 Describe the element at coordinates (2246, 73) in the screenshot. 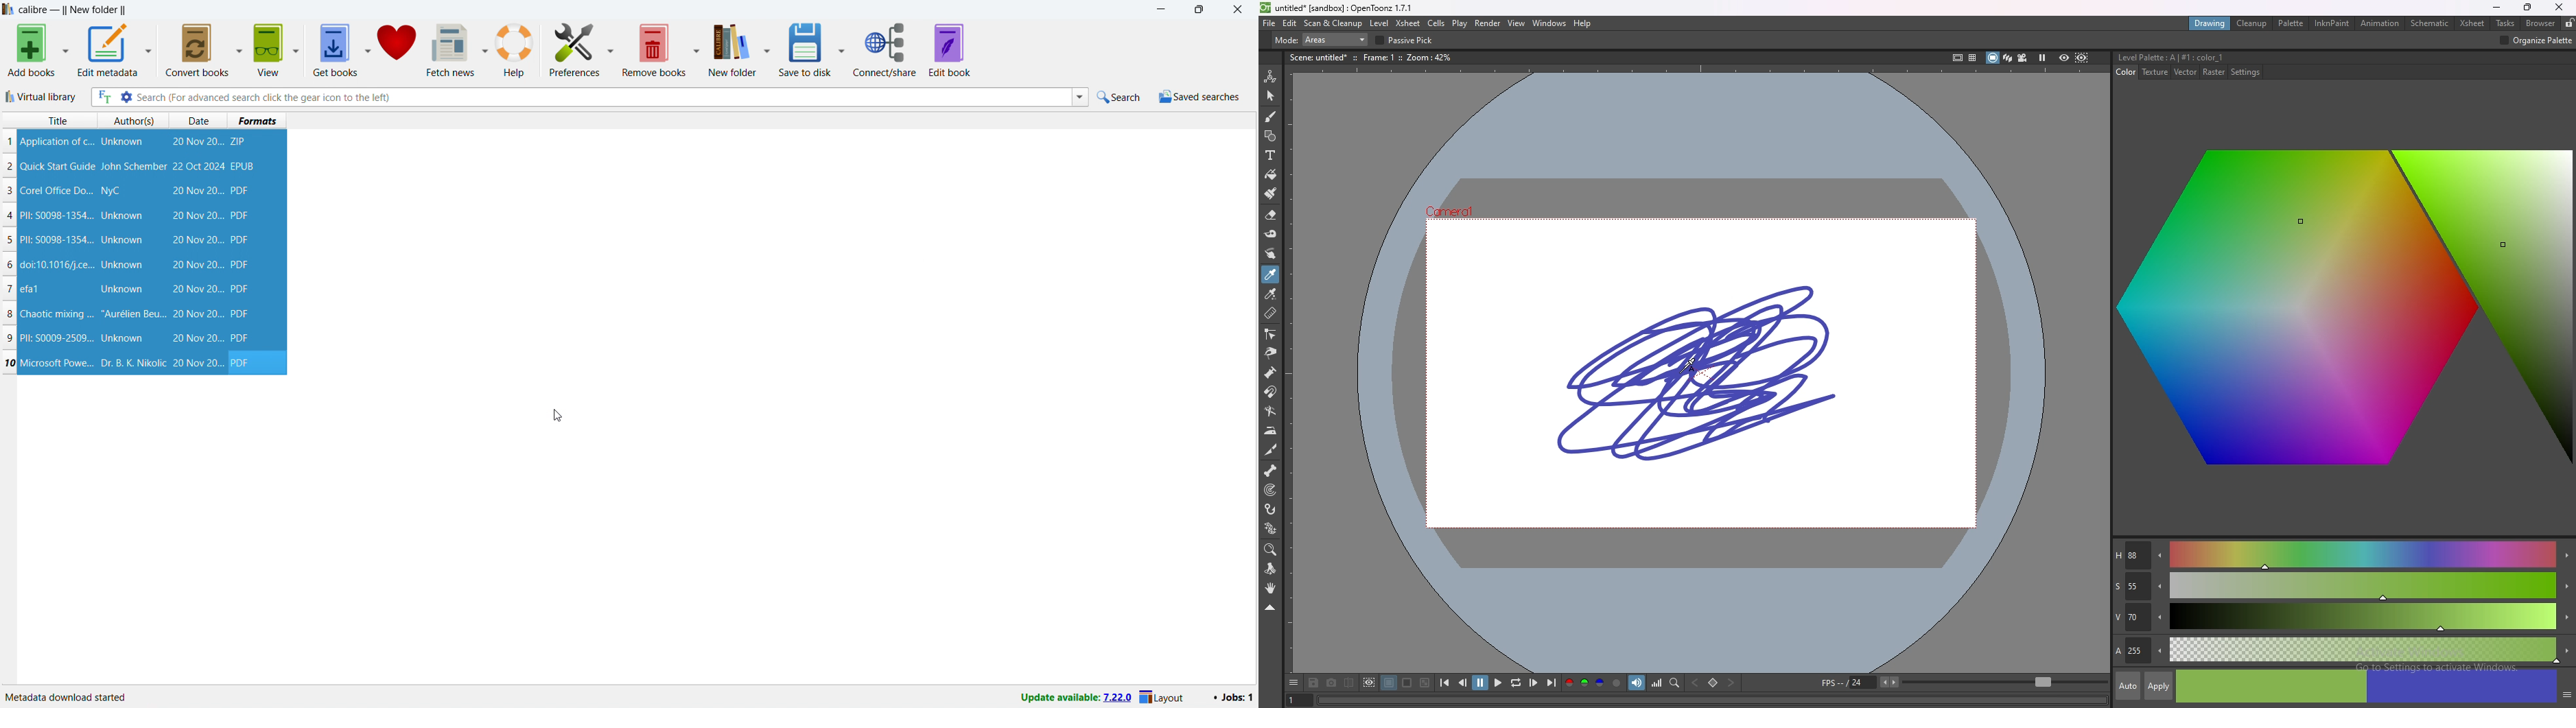

I see `settings` at that location.